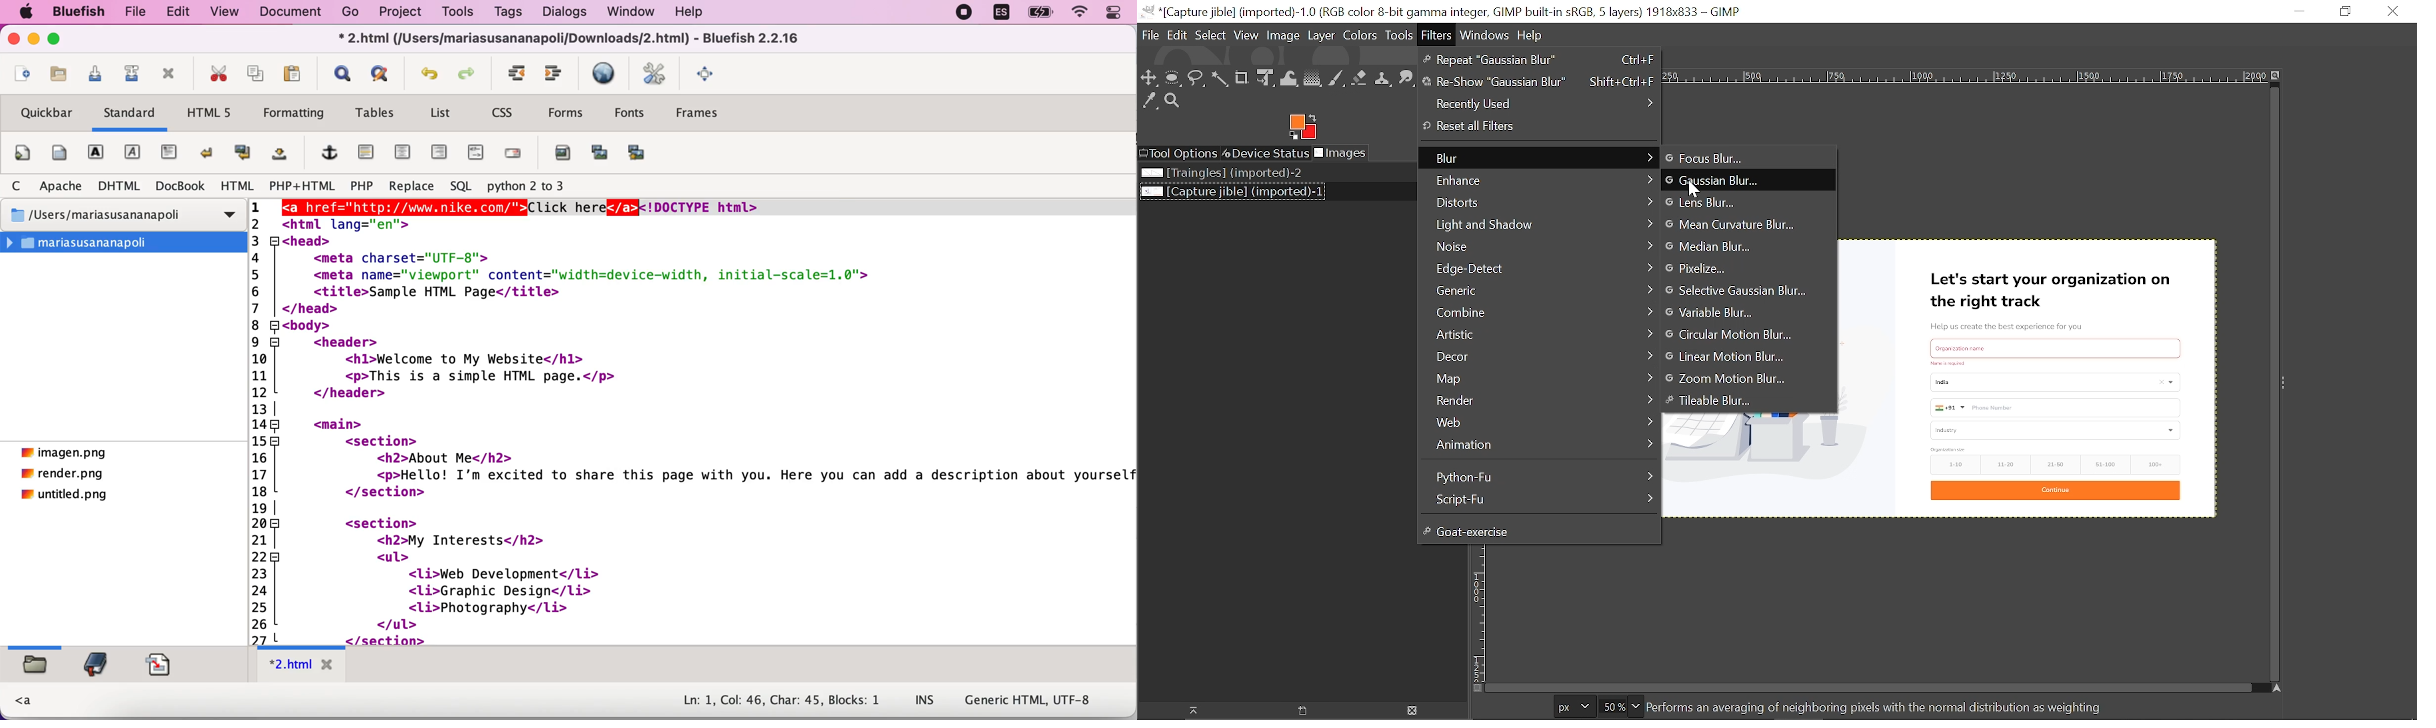 Image resolution: width=2436 pixels, height=728 pixels. What do you see at coordinates (630, 115) in the screenshot?
I see `fonts` at bounding box center [630, 115].